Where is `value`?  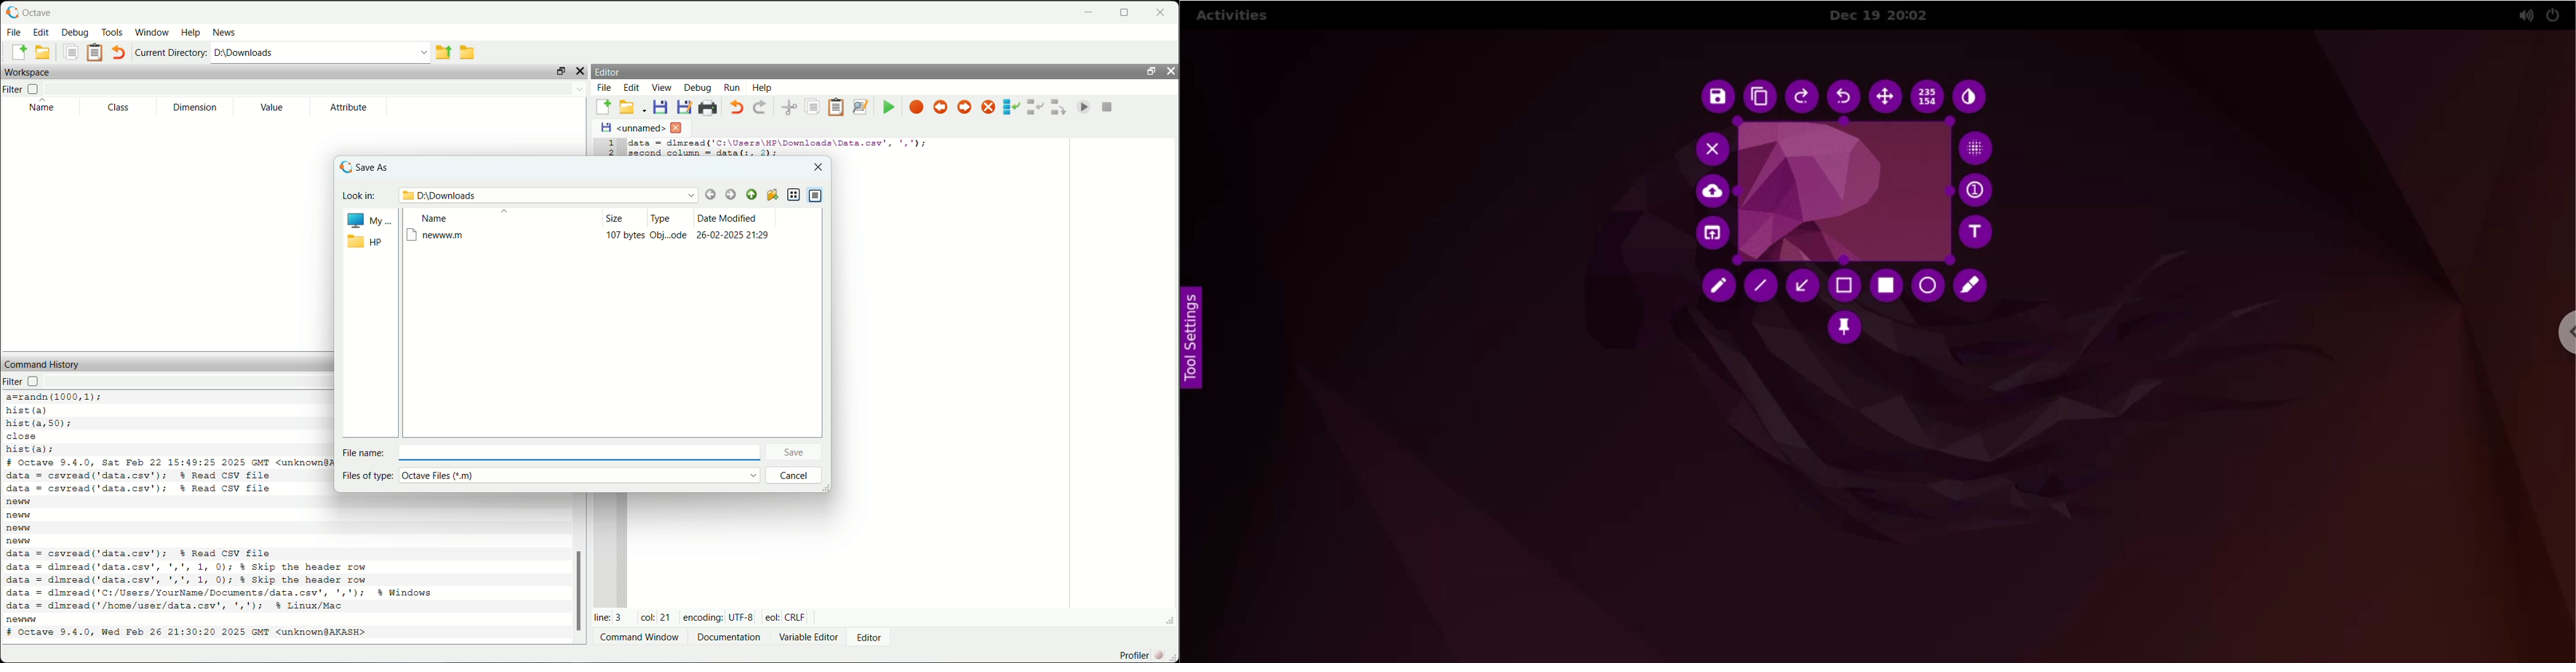
value is located at coordinates (271, 109).